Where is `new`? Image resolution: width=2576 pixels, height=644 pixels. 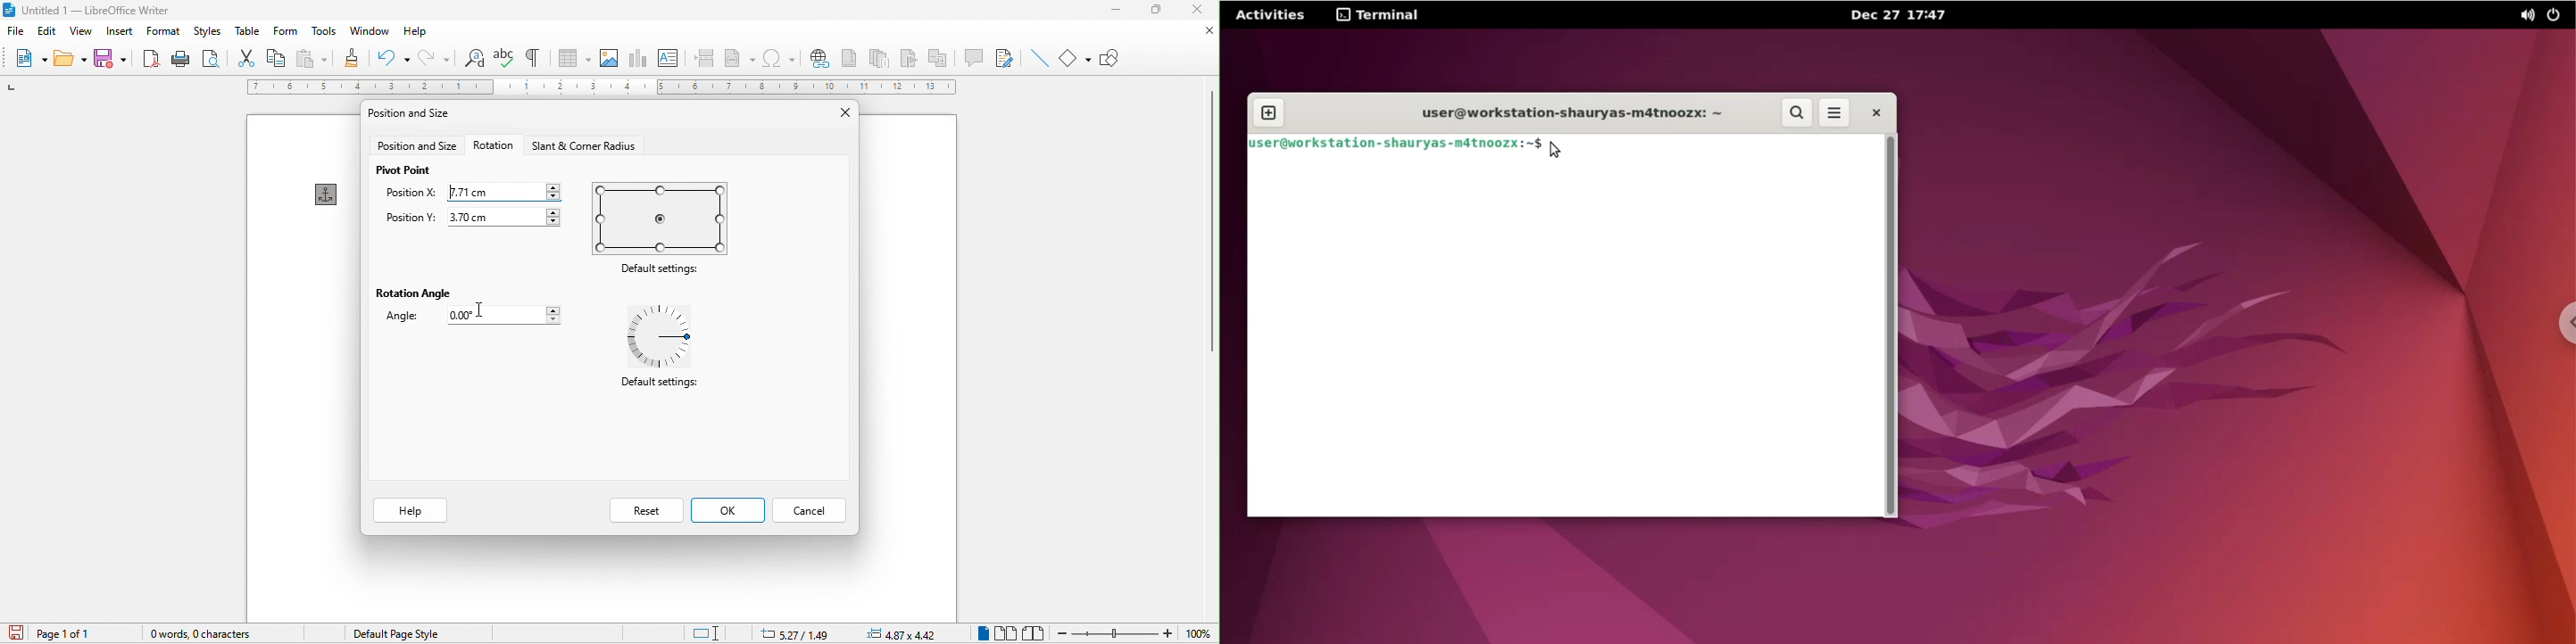 new is located at coordinates (30, 60).